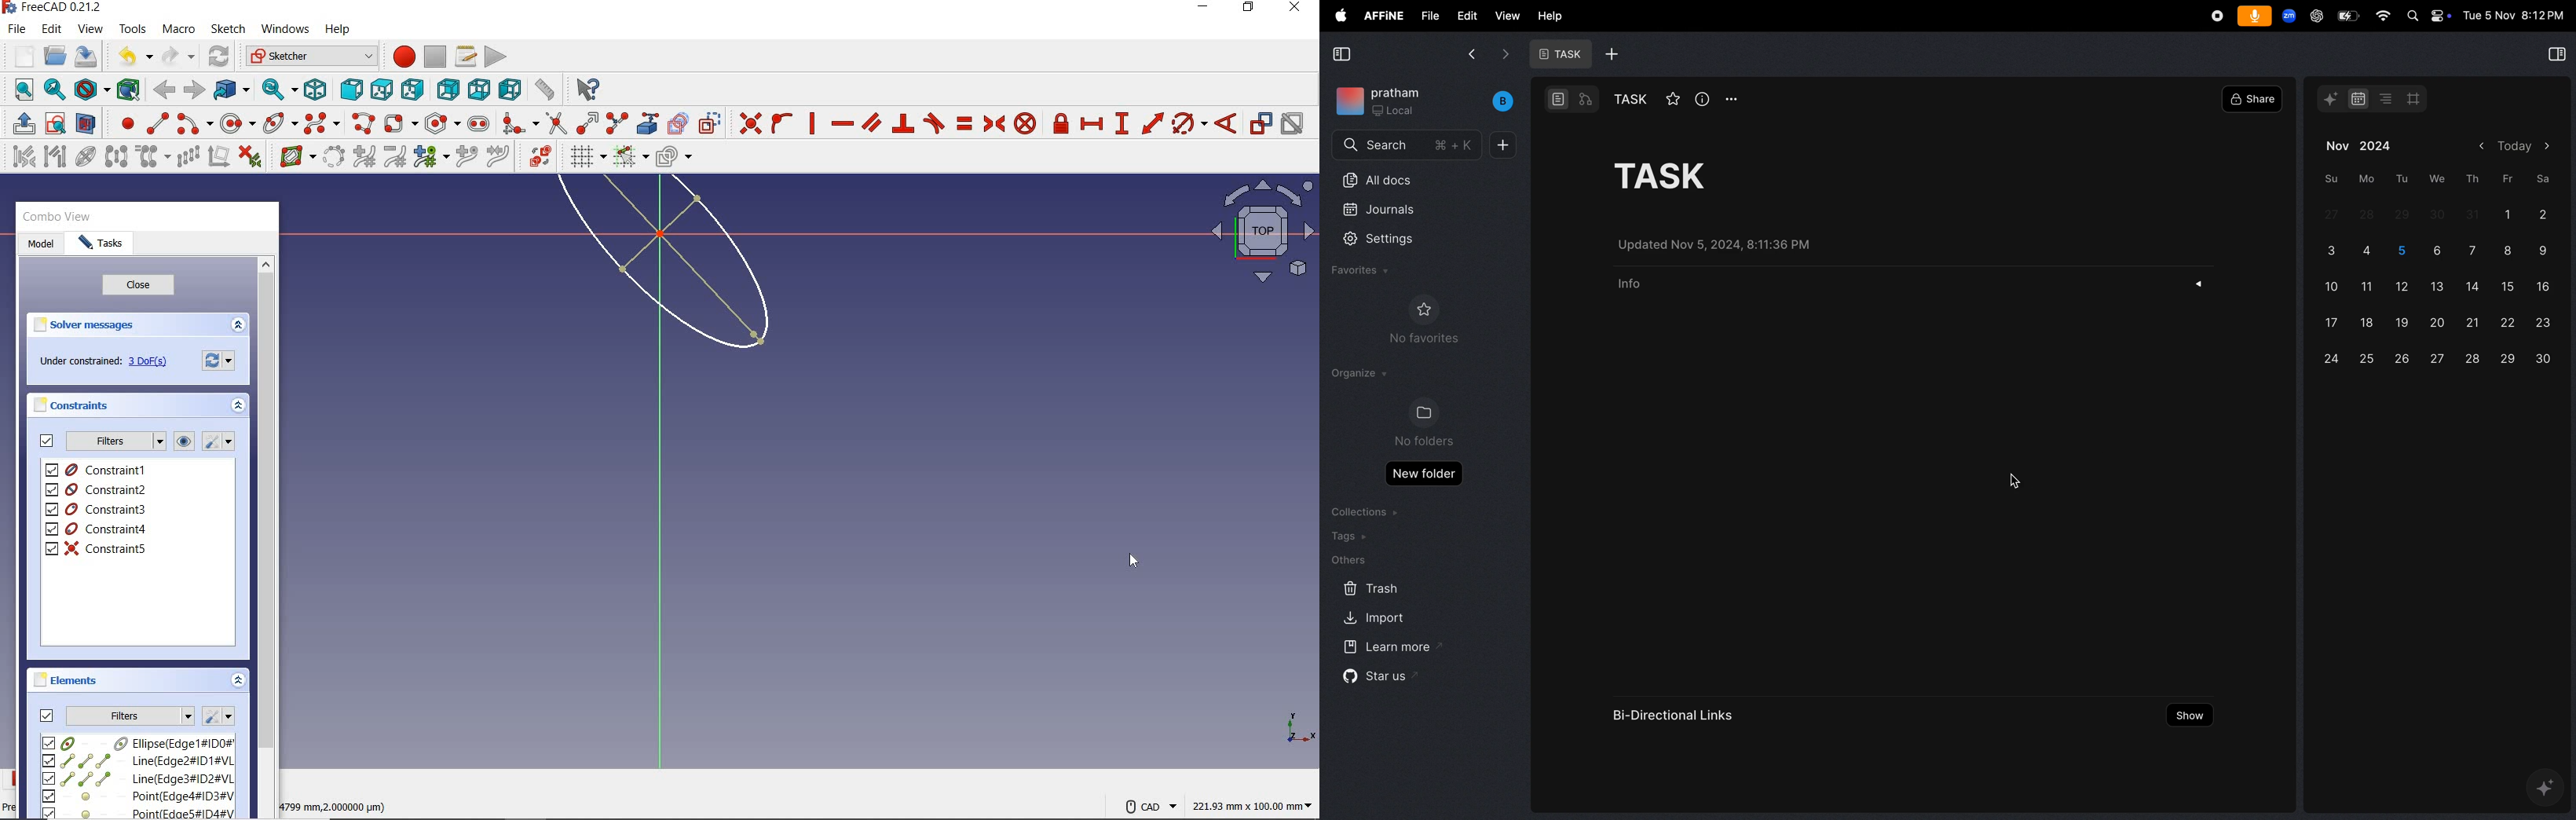 This screenshot has height=840, width=2576. What do you see at coordinates (250, 156) in the screenshot?
I see `delete all constraints` at bounding box center [250, 156].